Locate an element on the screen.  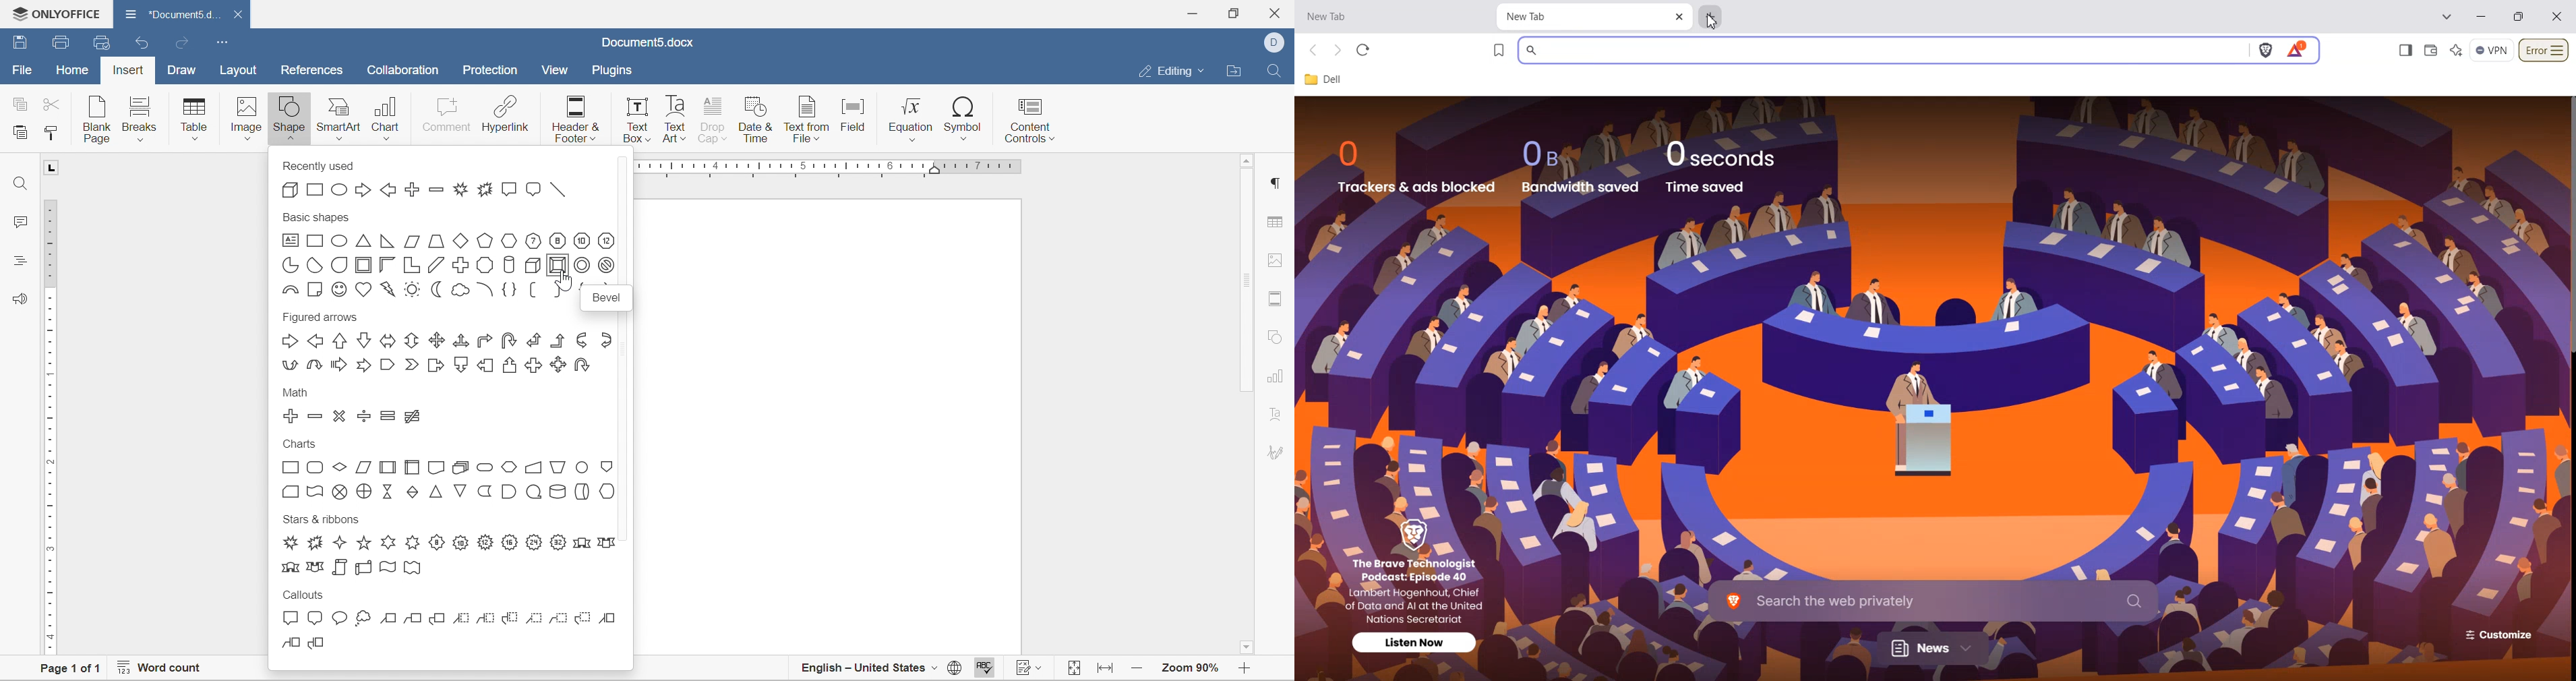
shape is located at coordinates (287, 114).